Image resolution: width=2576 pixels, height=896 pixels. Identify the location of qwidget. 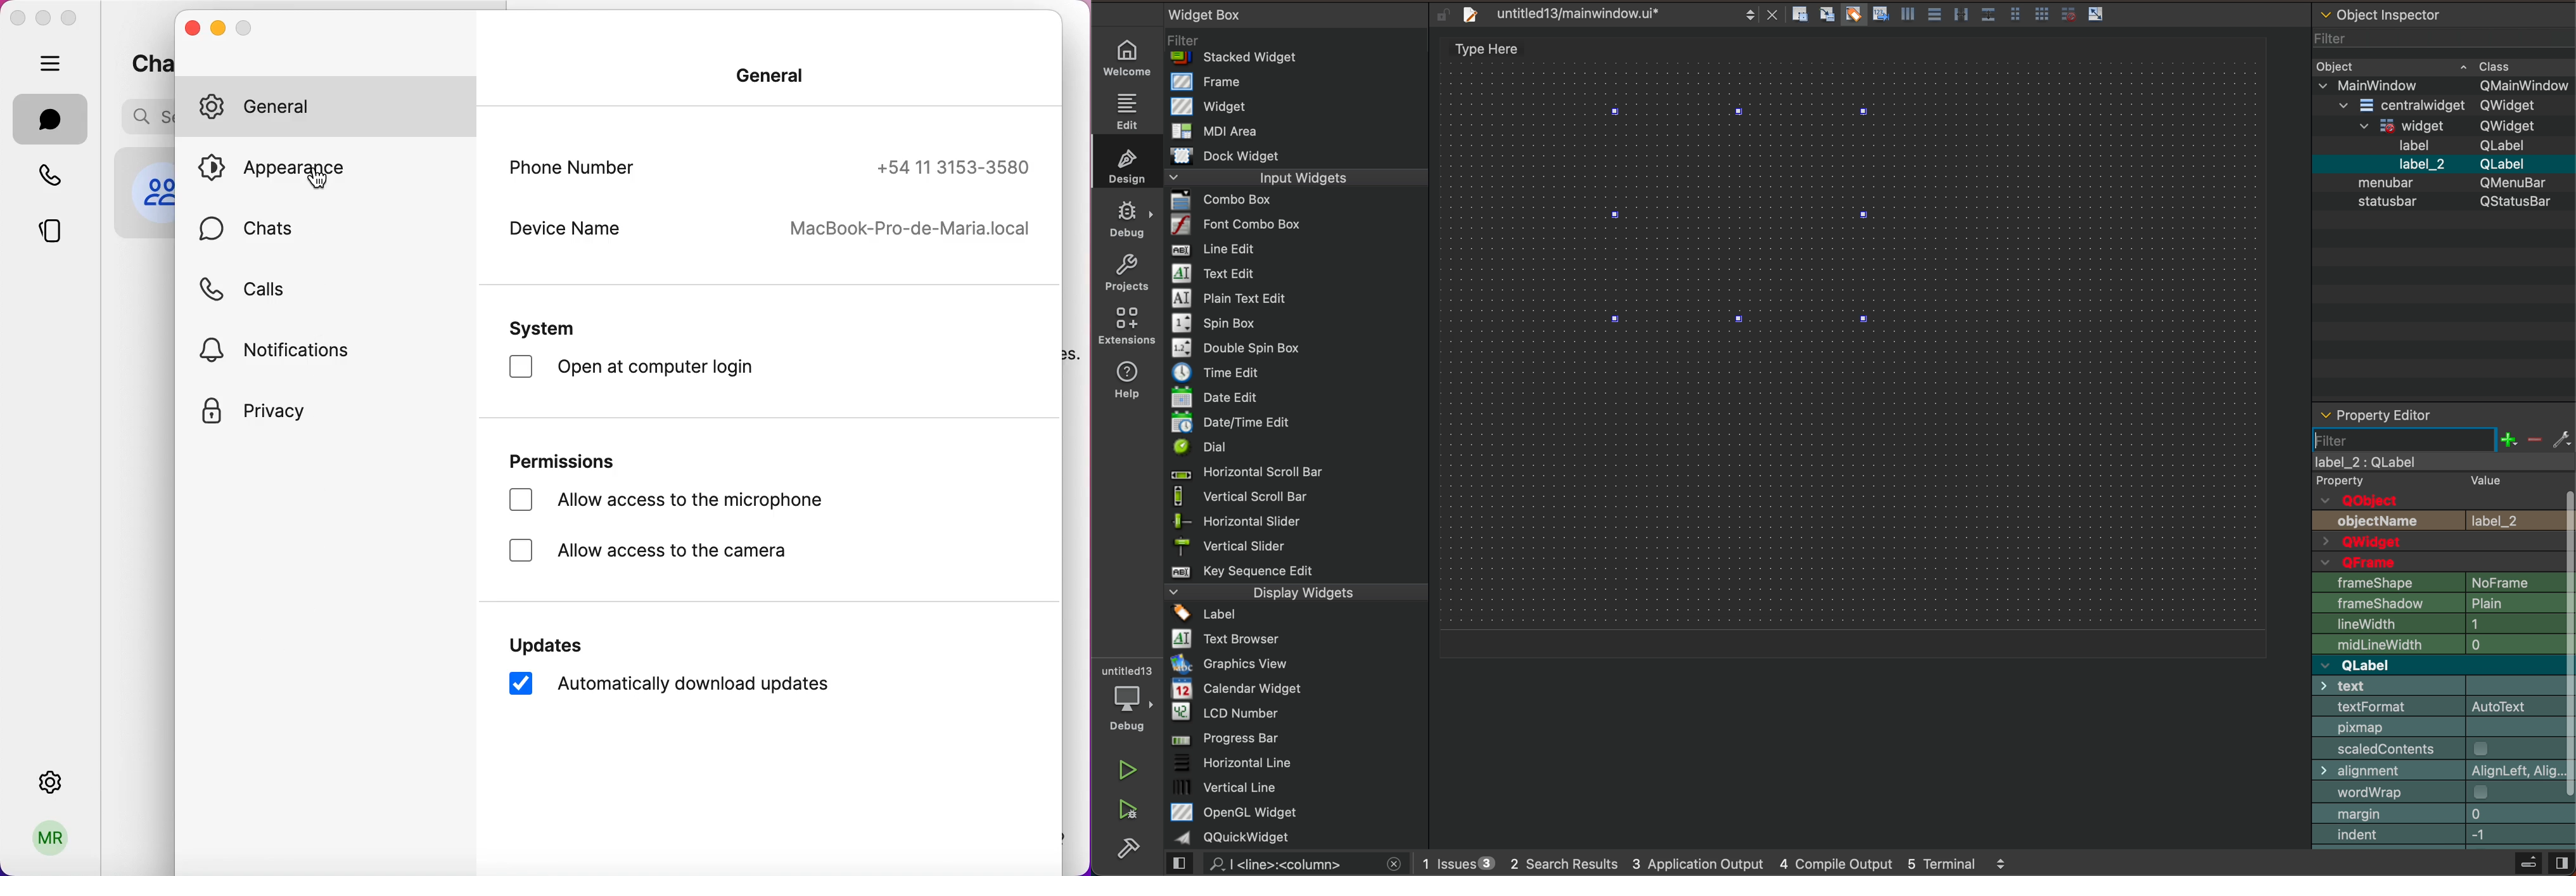
(2447, 543).